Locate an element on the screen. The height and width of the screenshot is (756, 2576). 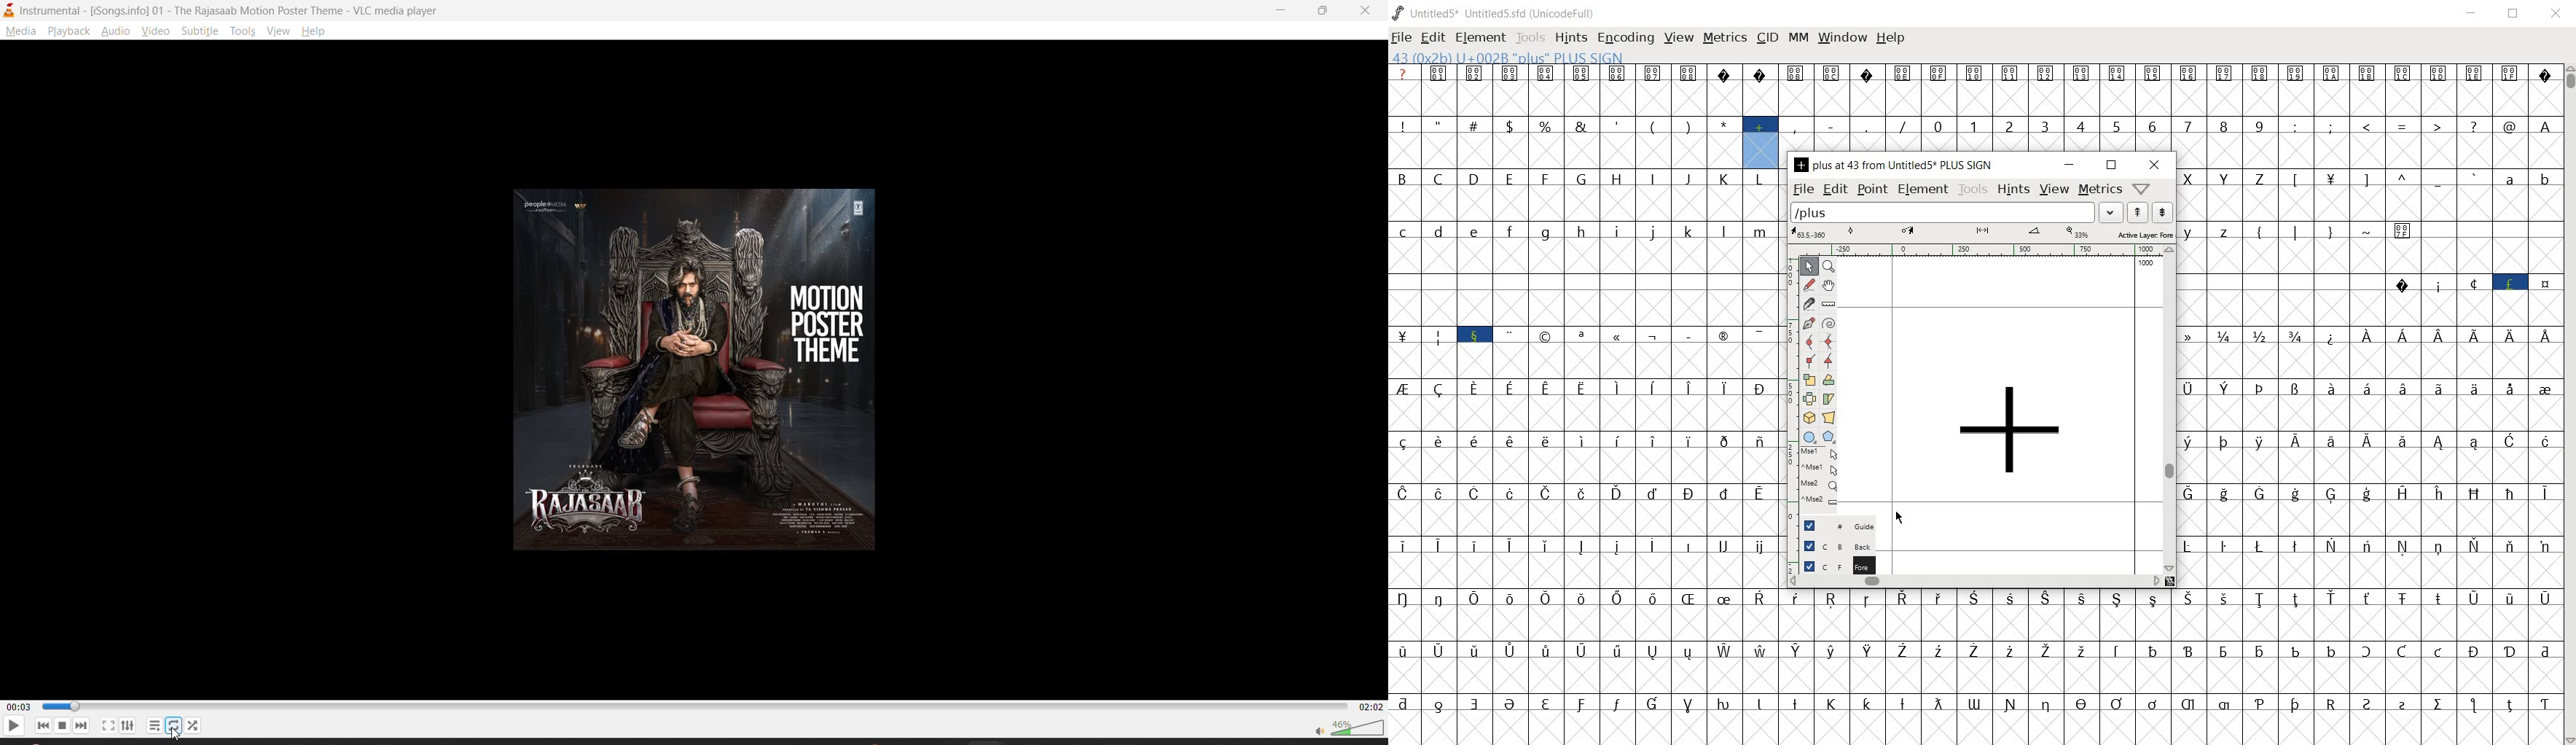
scale the selection is located at coordinates (1809, 380).